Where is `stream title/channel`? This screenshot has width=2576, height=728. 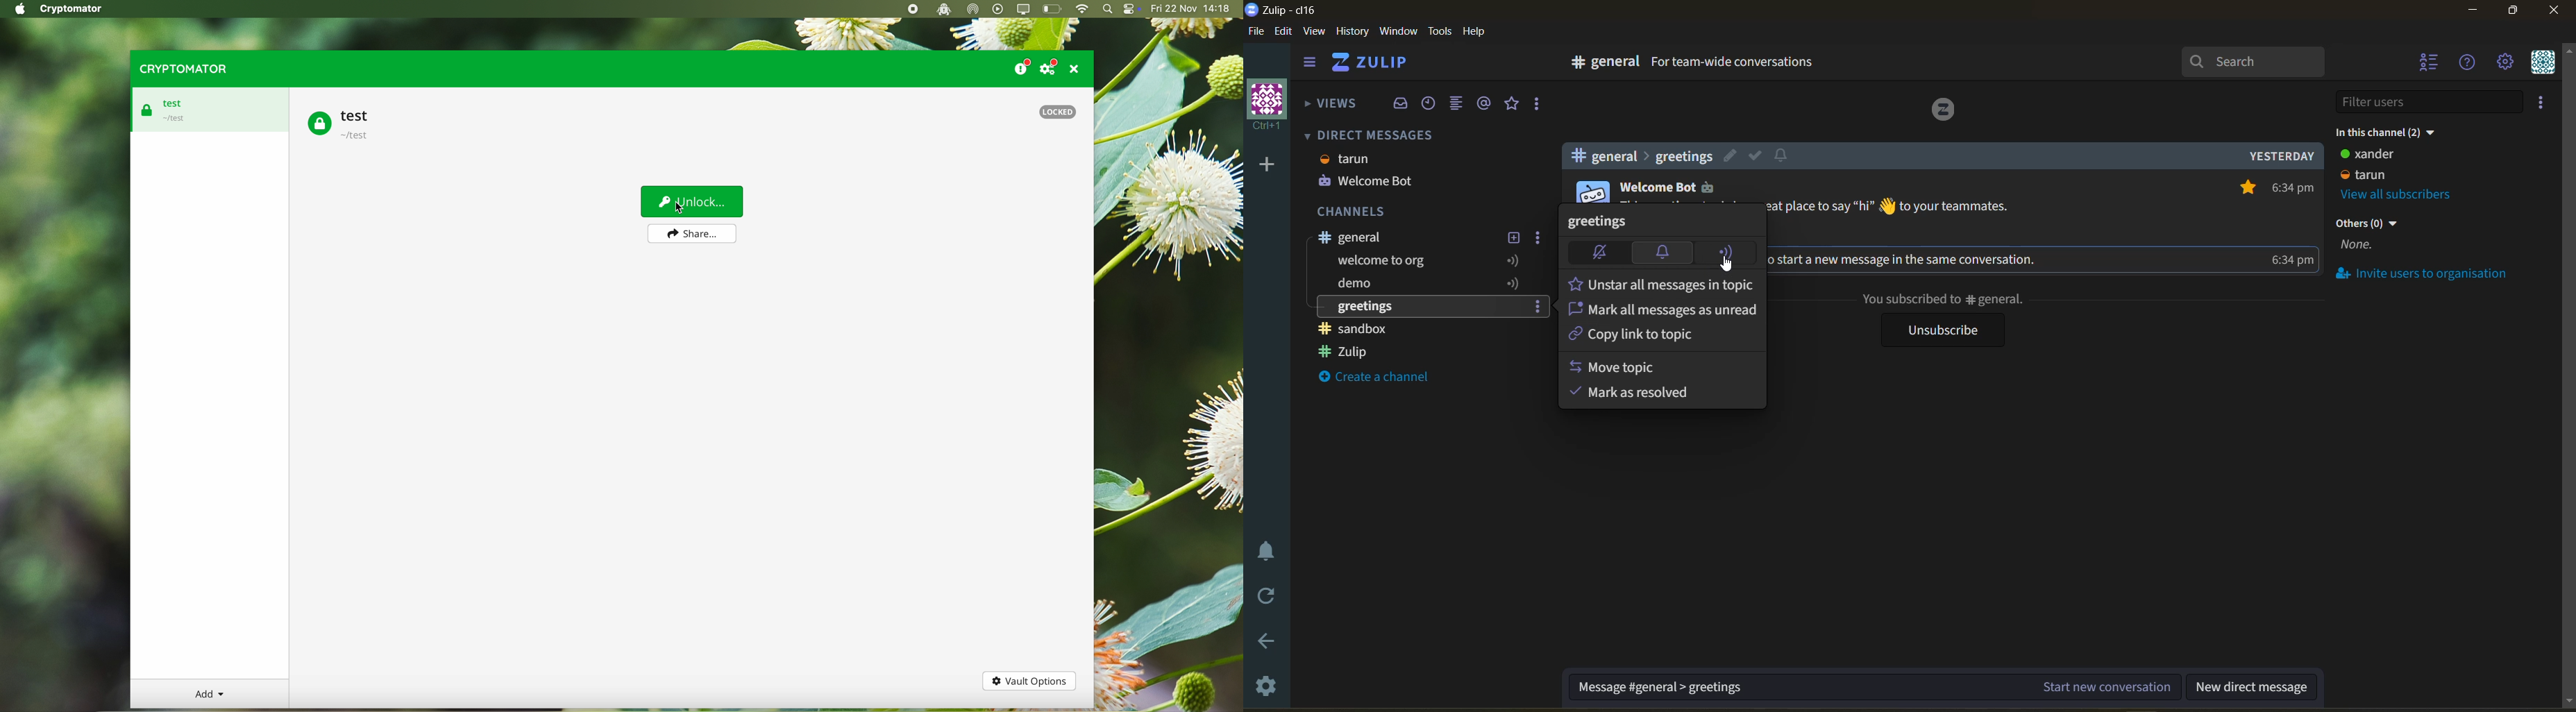 stream title/channel is located at coordinates (1408, 237).